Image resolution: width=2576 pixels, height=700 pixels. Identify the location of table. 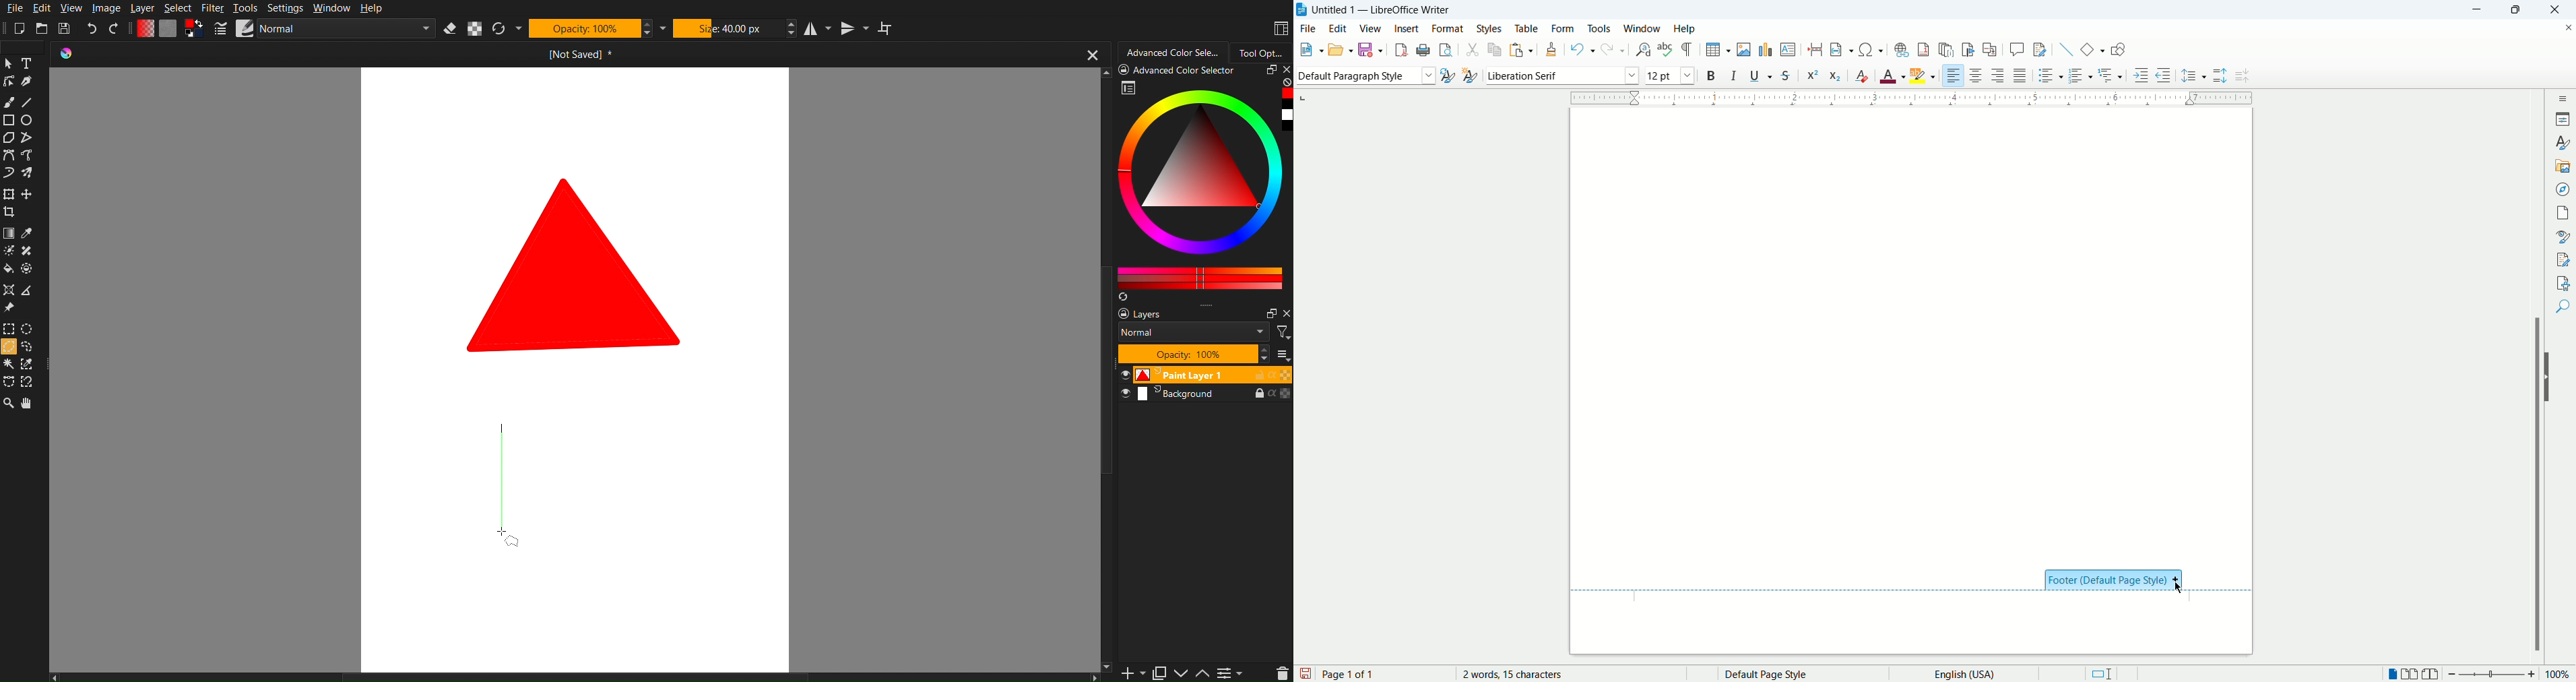
(1527, 27).